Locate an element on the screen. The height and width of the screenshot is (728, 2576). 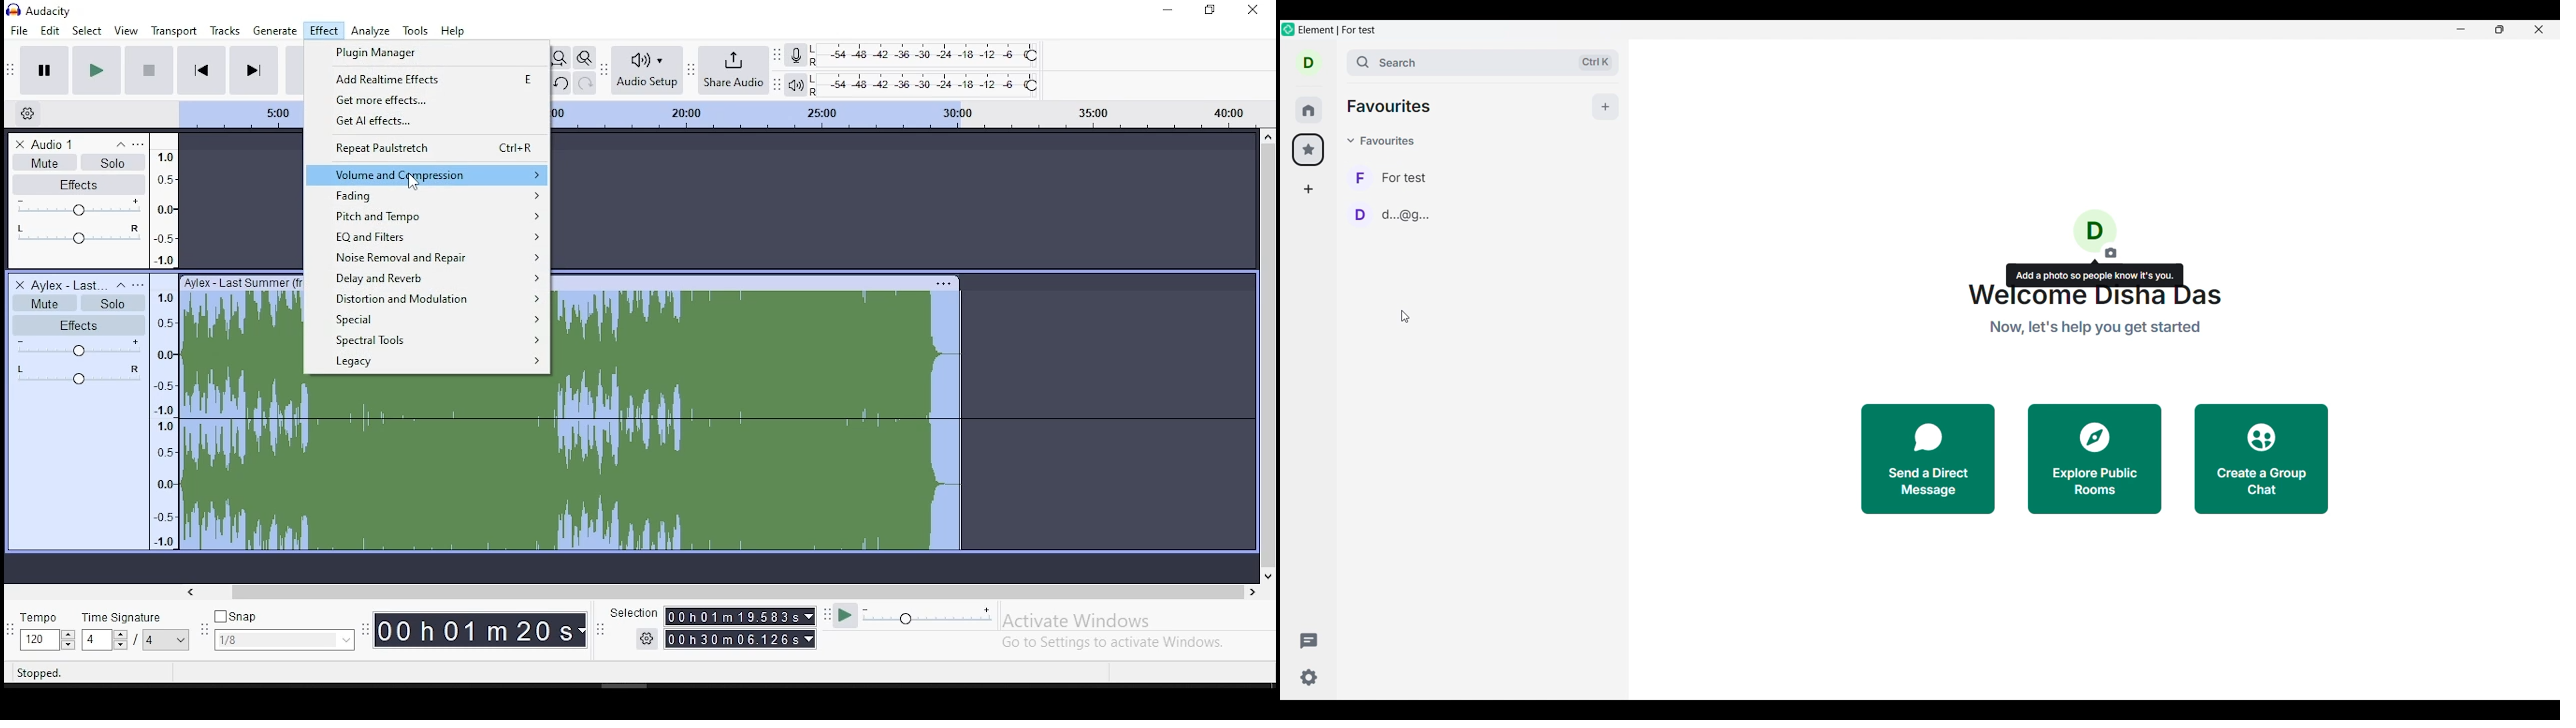
send a direct message is located at coordinates (1917, 461).